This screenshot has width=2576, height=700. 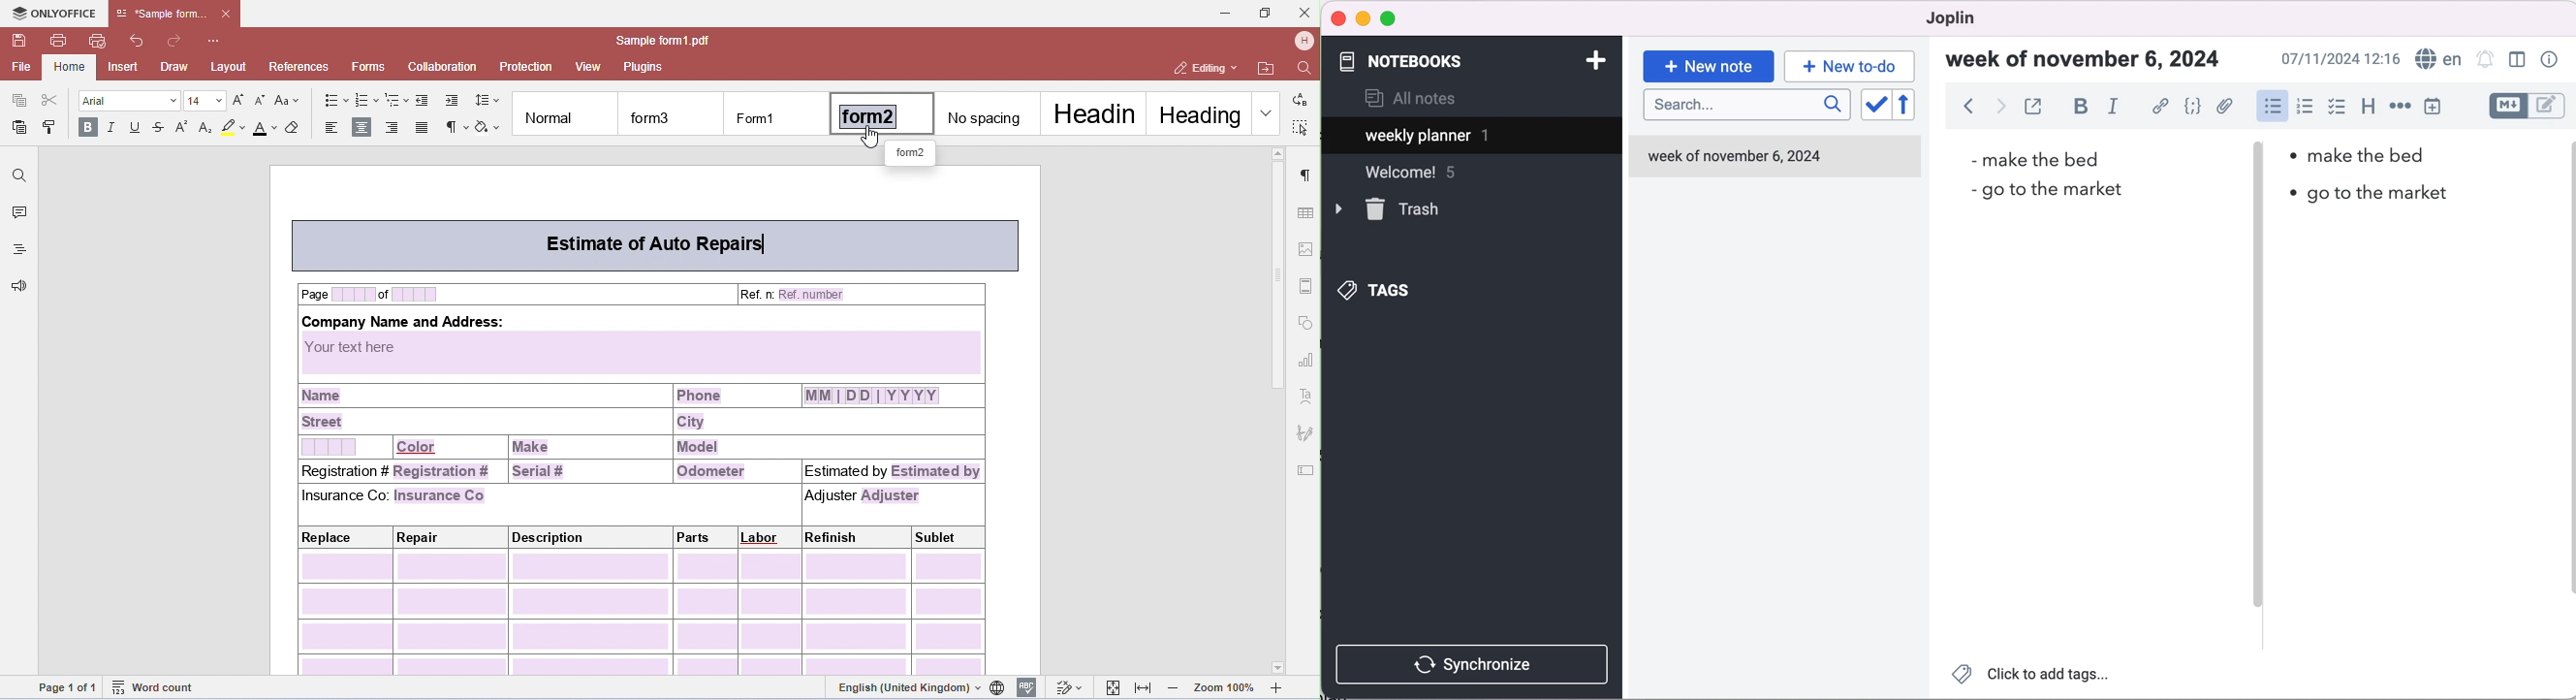 I want to click on week of november 6, 2024, so click(x=1739, y=160).